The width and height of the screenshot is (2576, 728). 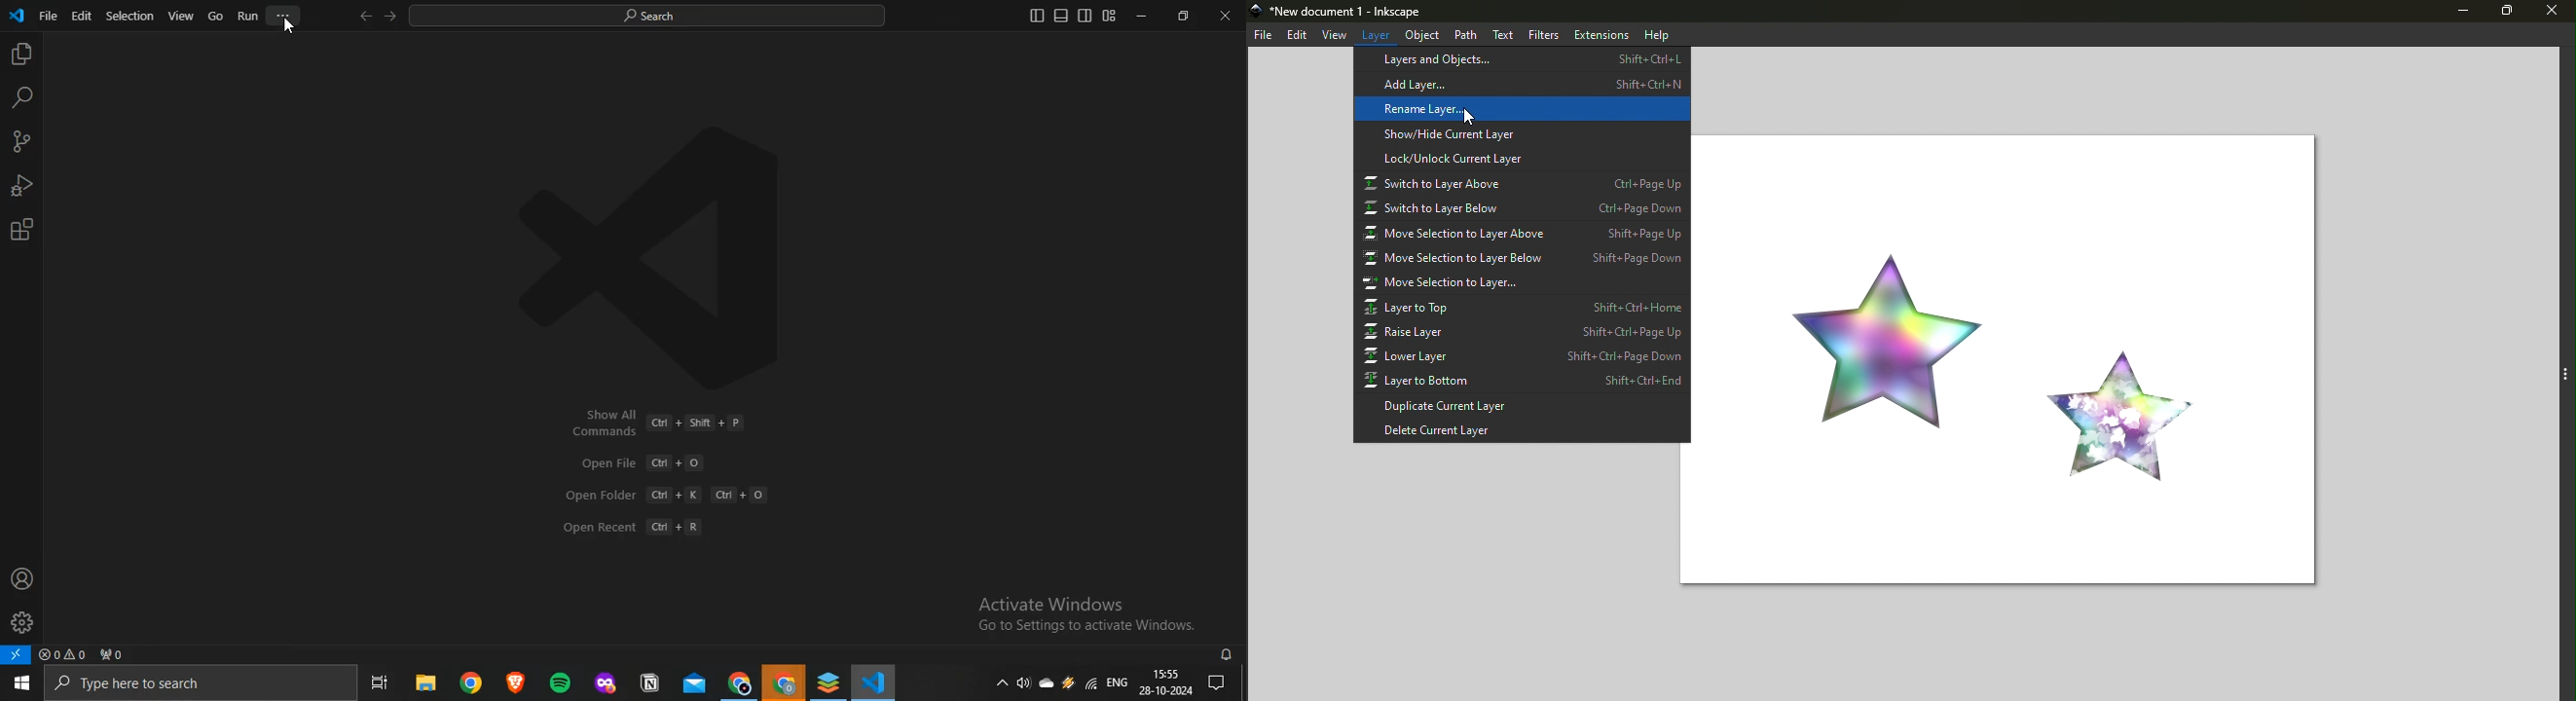 What do you see at coordinates (1654, 33) in the screenshot?
I see `help` at bounding box center [1654, 33].